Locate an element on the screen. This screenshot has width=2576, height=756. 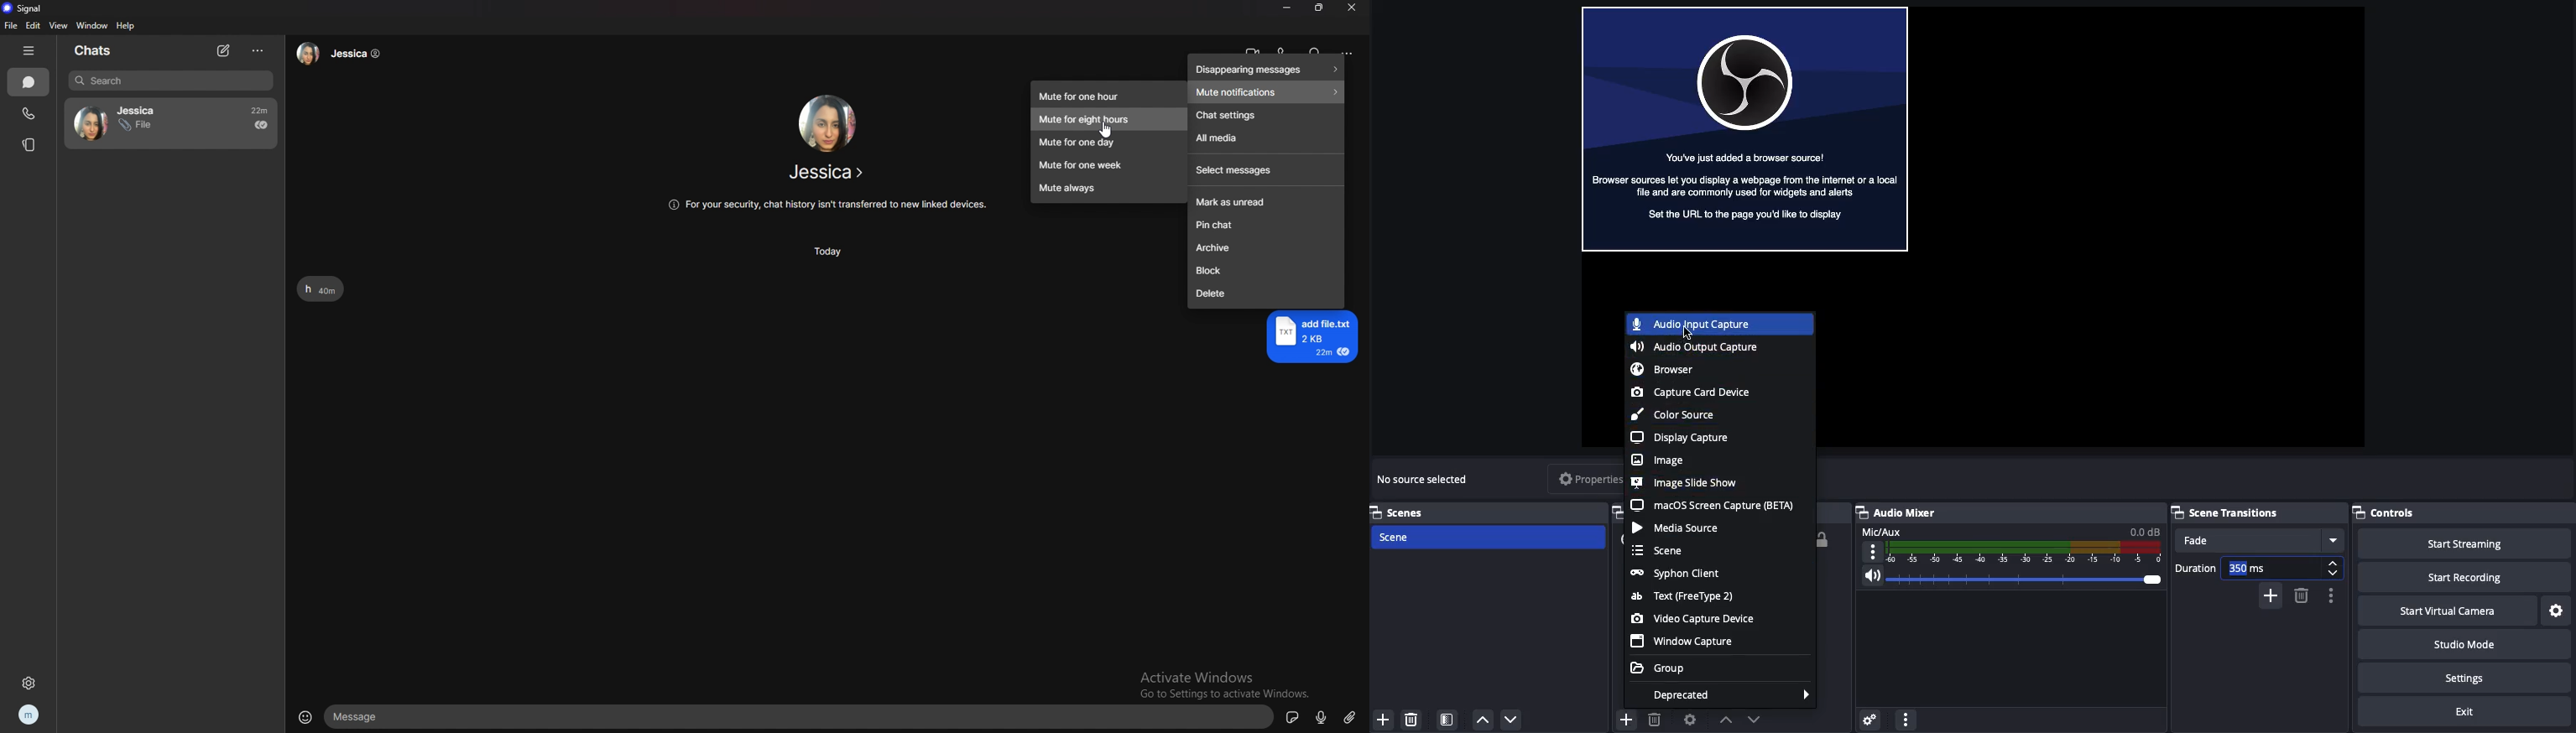
Browser is located at coordinates (1662, 369).